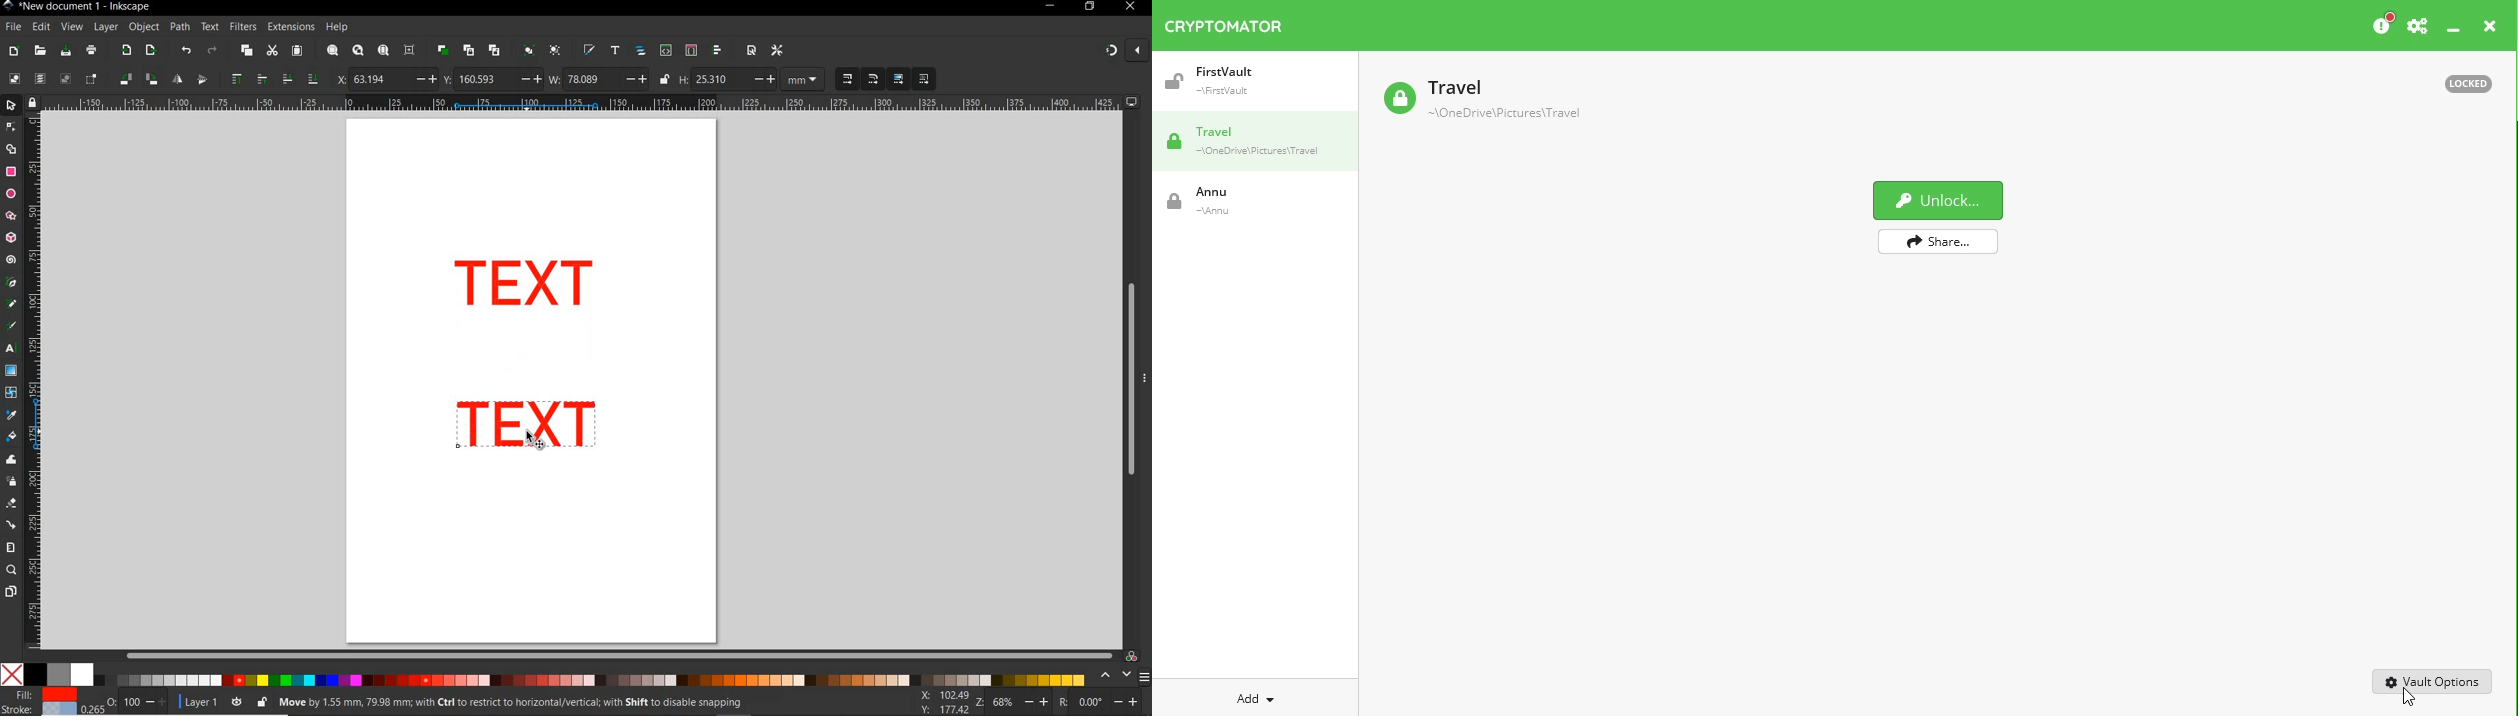 The image size is (2520, 728). What do you see at coordinates (12, 107) in the screenshot?
I see `selector tool` at bounding box center [12, 107].